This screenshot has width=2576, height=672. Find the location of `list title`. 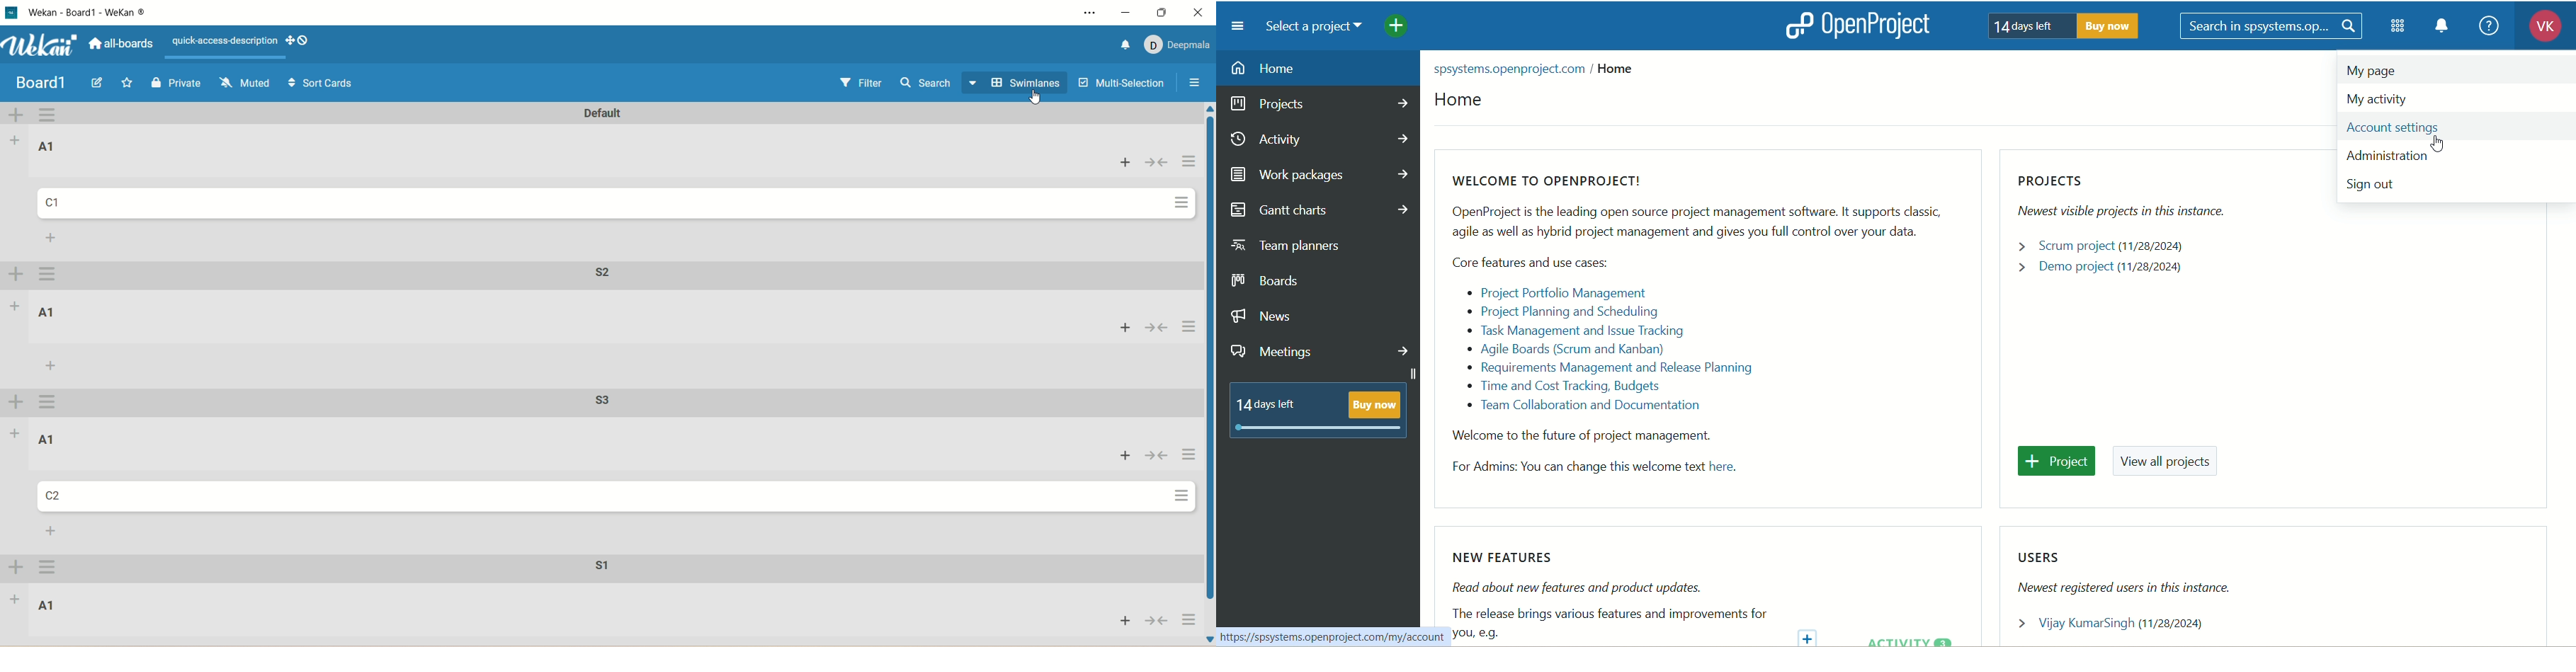

list title is located at coordinates (47, 311).